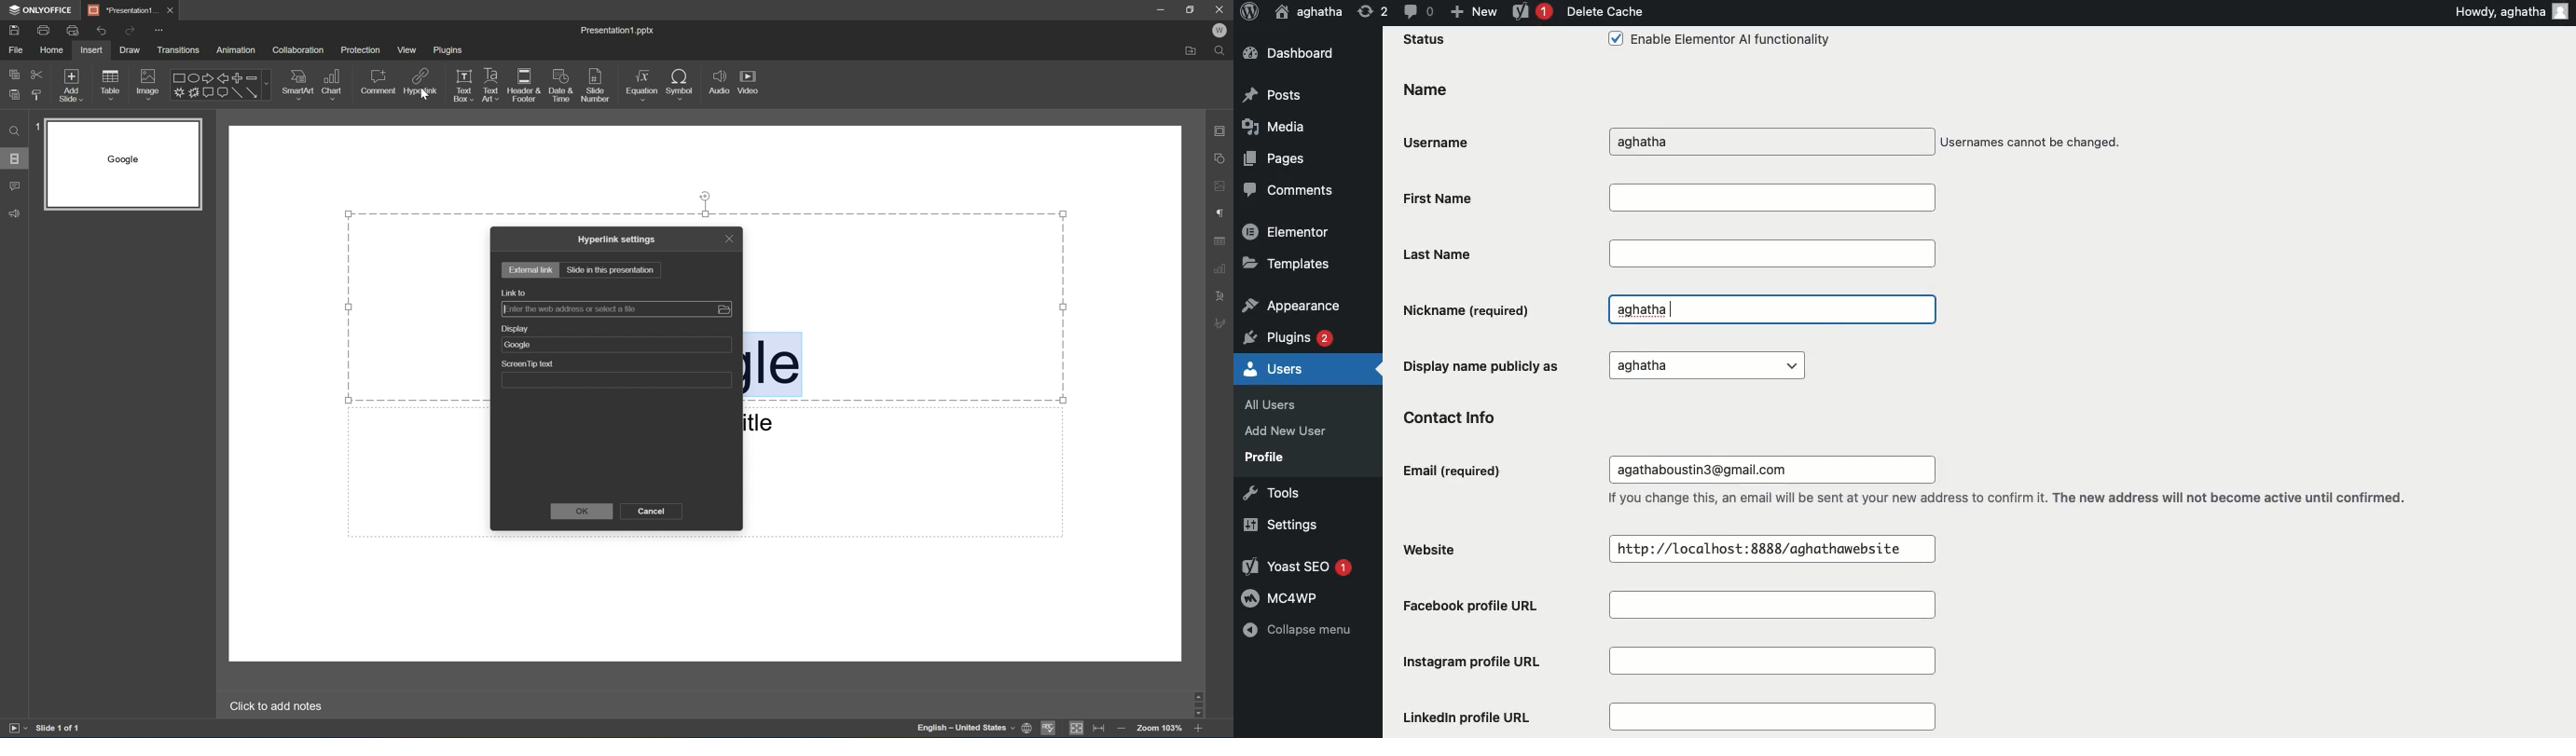  I want to click on Howdy, aghatha, so click(2500, 11).